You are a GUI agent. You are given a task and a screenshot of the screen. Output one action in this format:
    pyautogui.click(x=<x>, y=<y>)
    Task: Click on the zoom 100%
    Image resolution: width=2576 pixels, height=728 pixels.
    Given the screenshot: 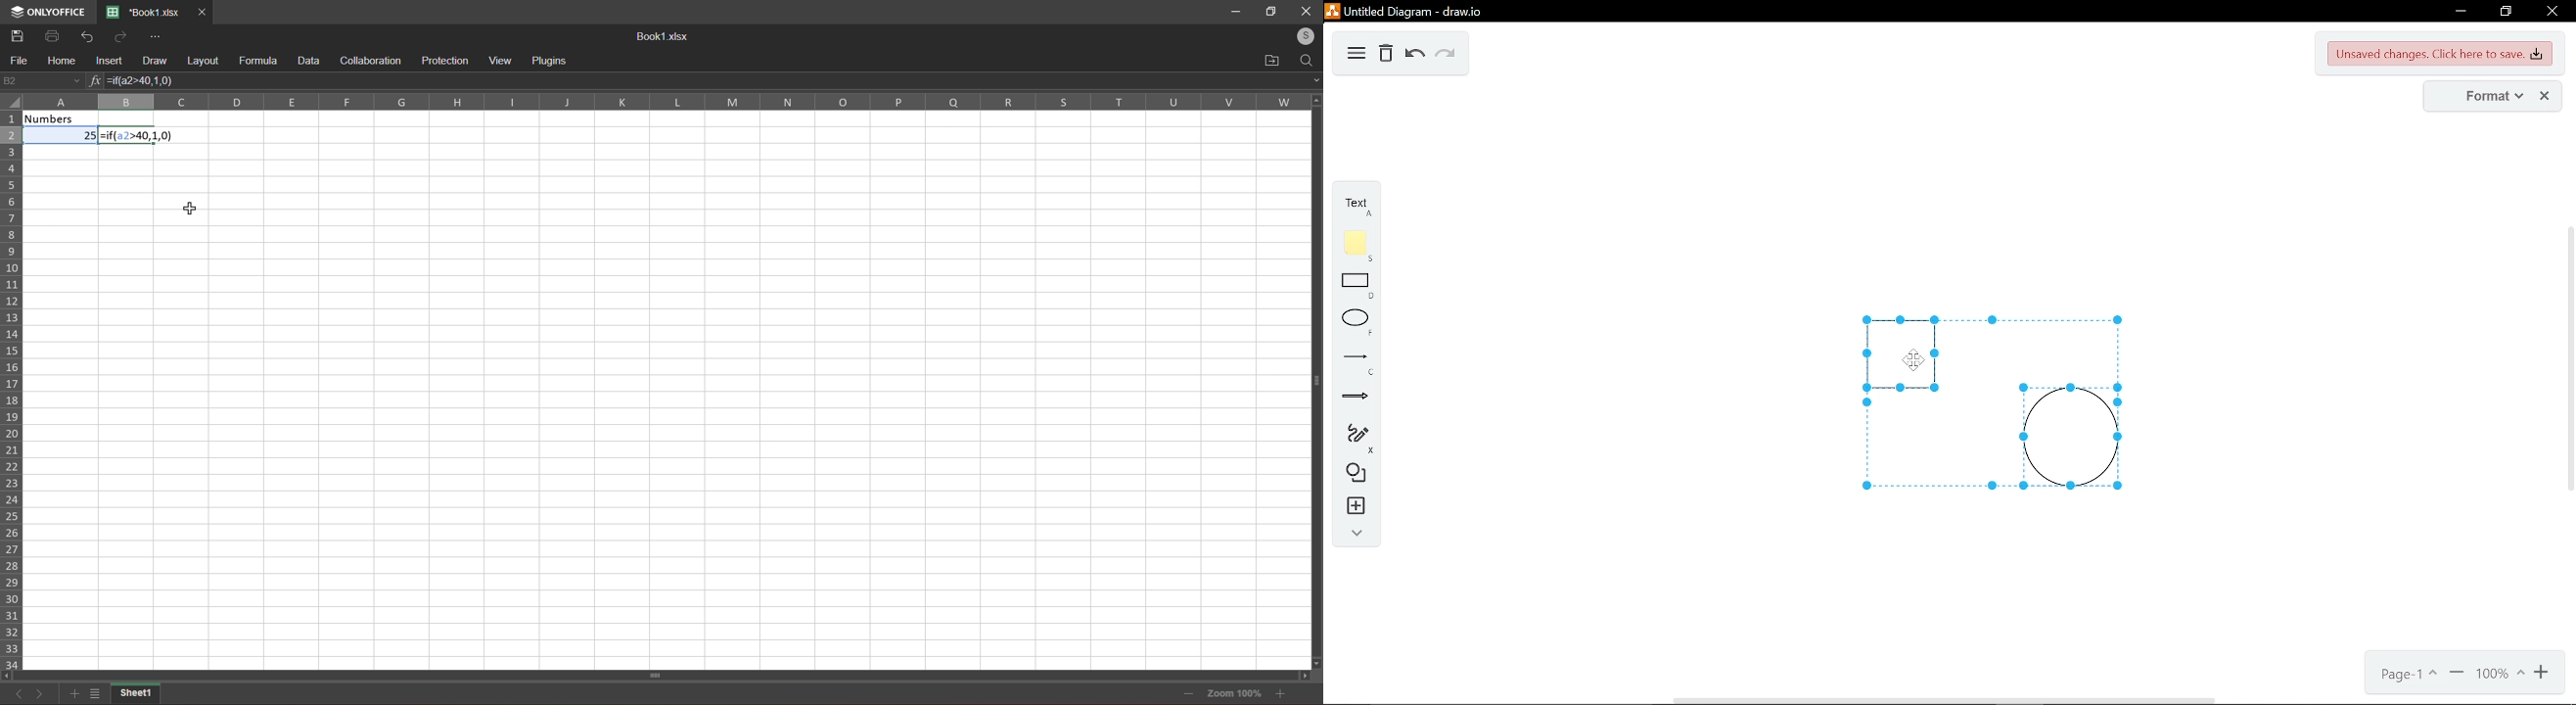 What is the action you would take?
    pyautogui.click(x=1237, y=695)
    